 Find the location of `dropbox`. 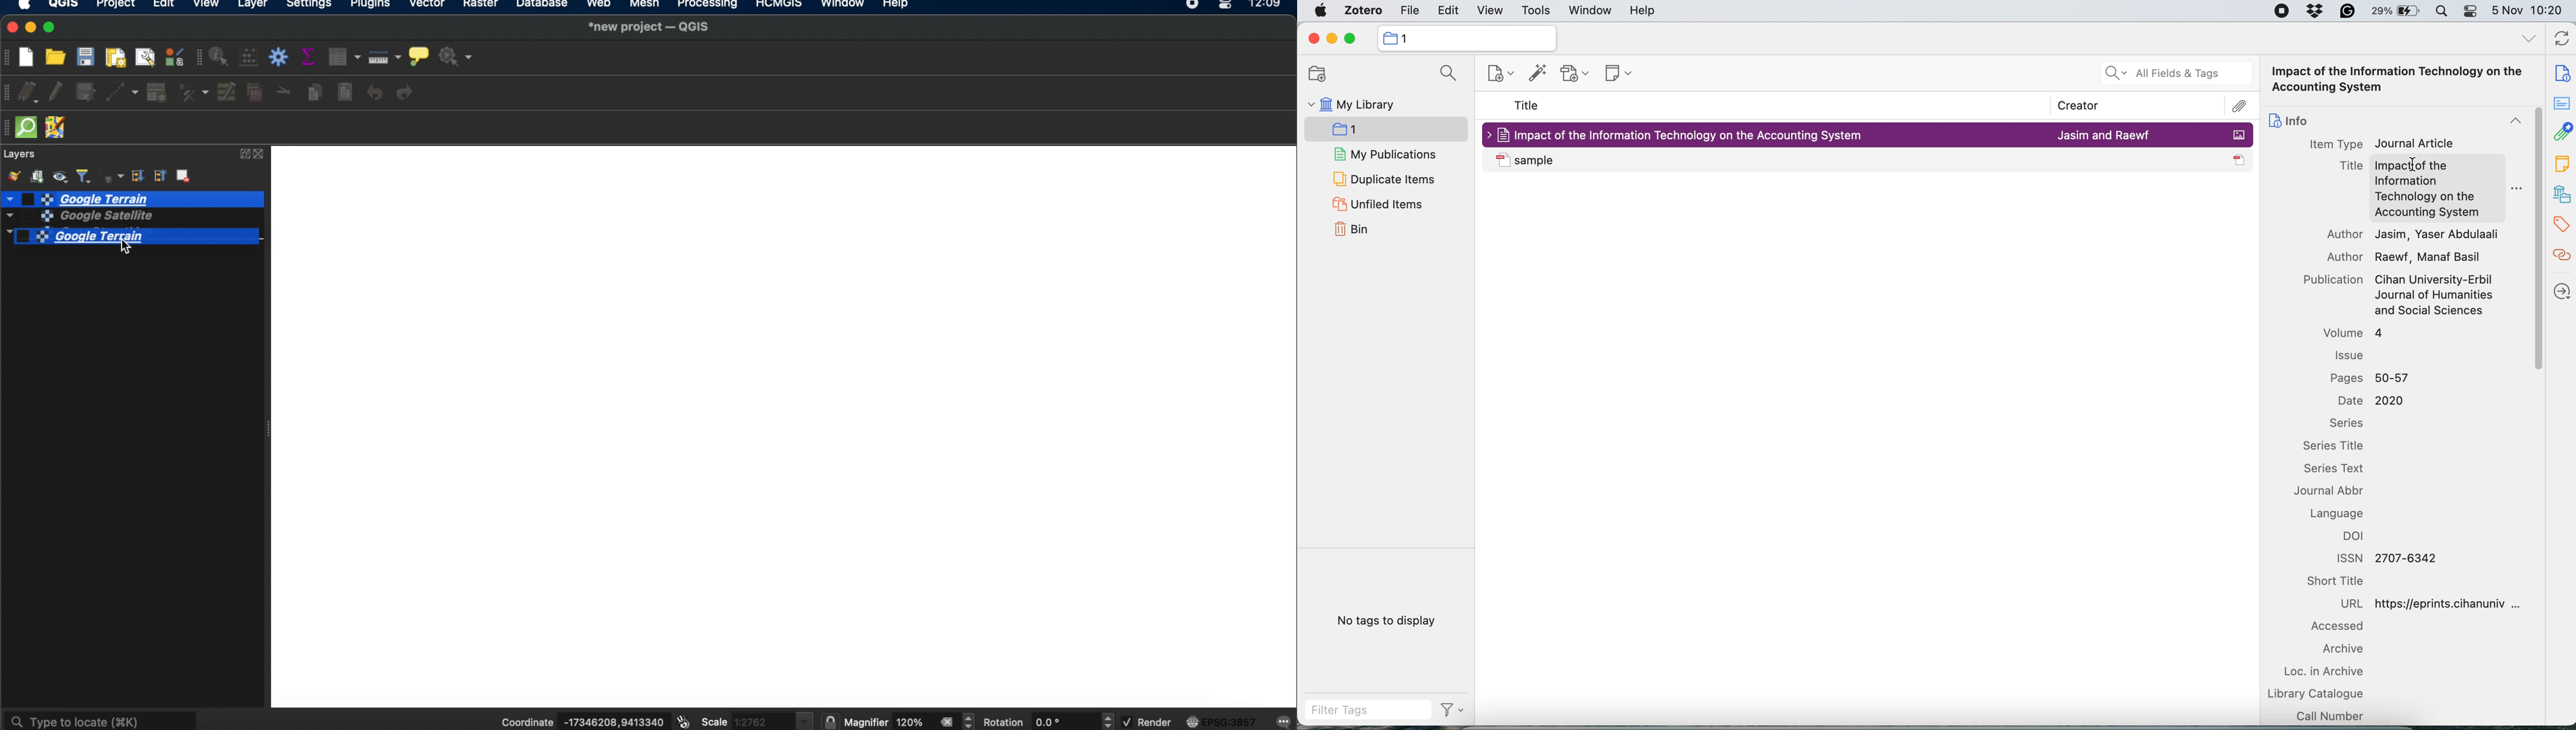

dropbox is located at coordinates (2316, 12).